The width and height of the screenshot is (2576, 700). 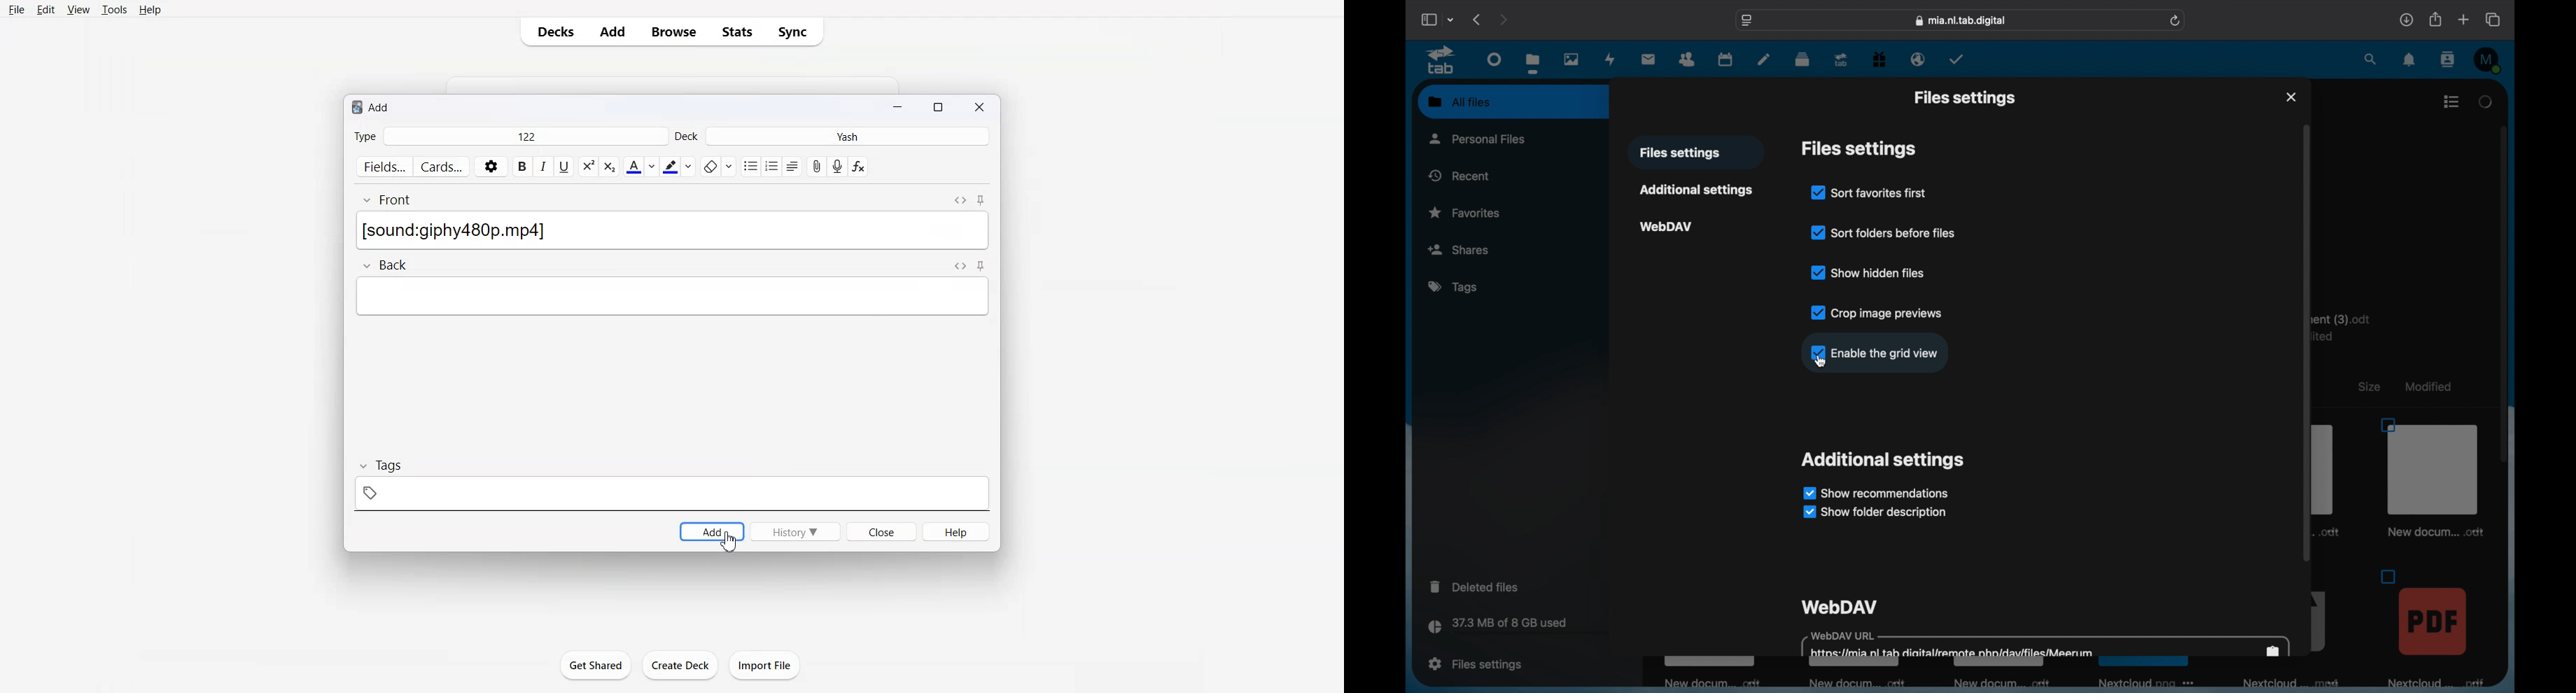 I want to click on Decks, so click(x=553, y=31).